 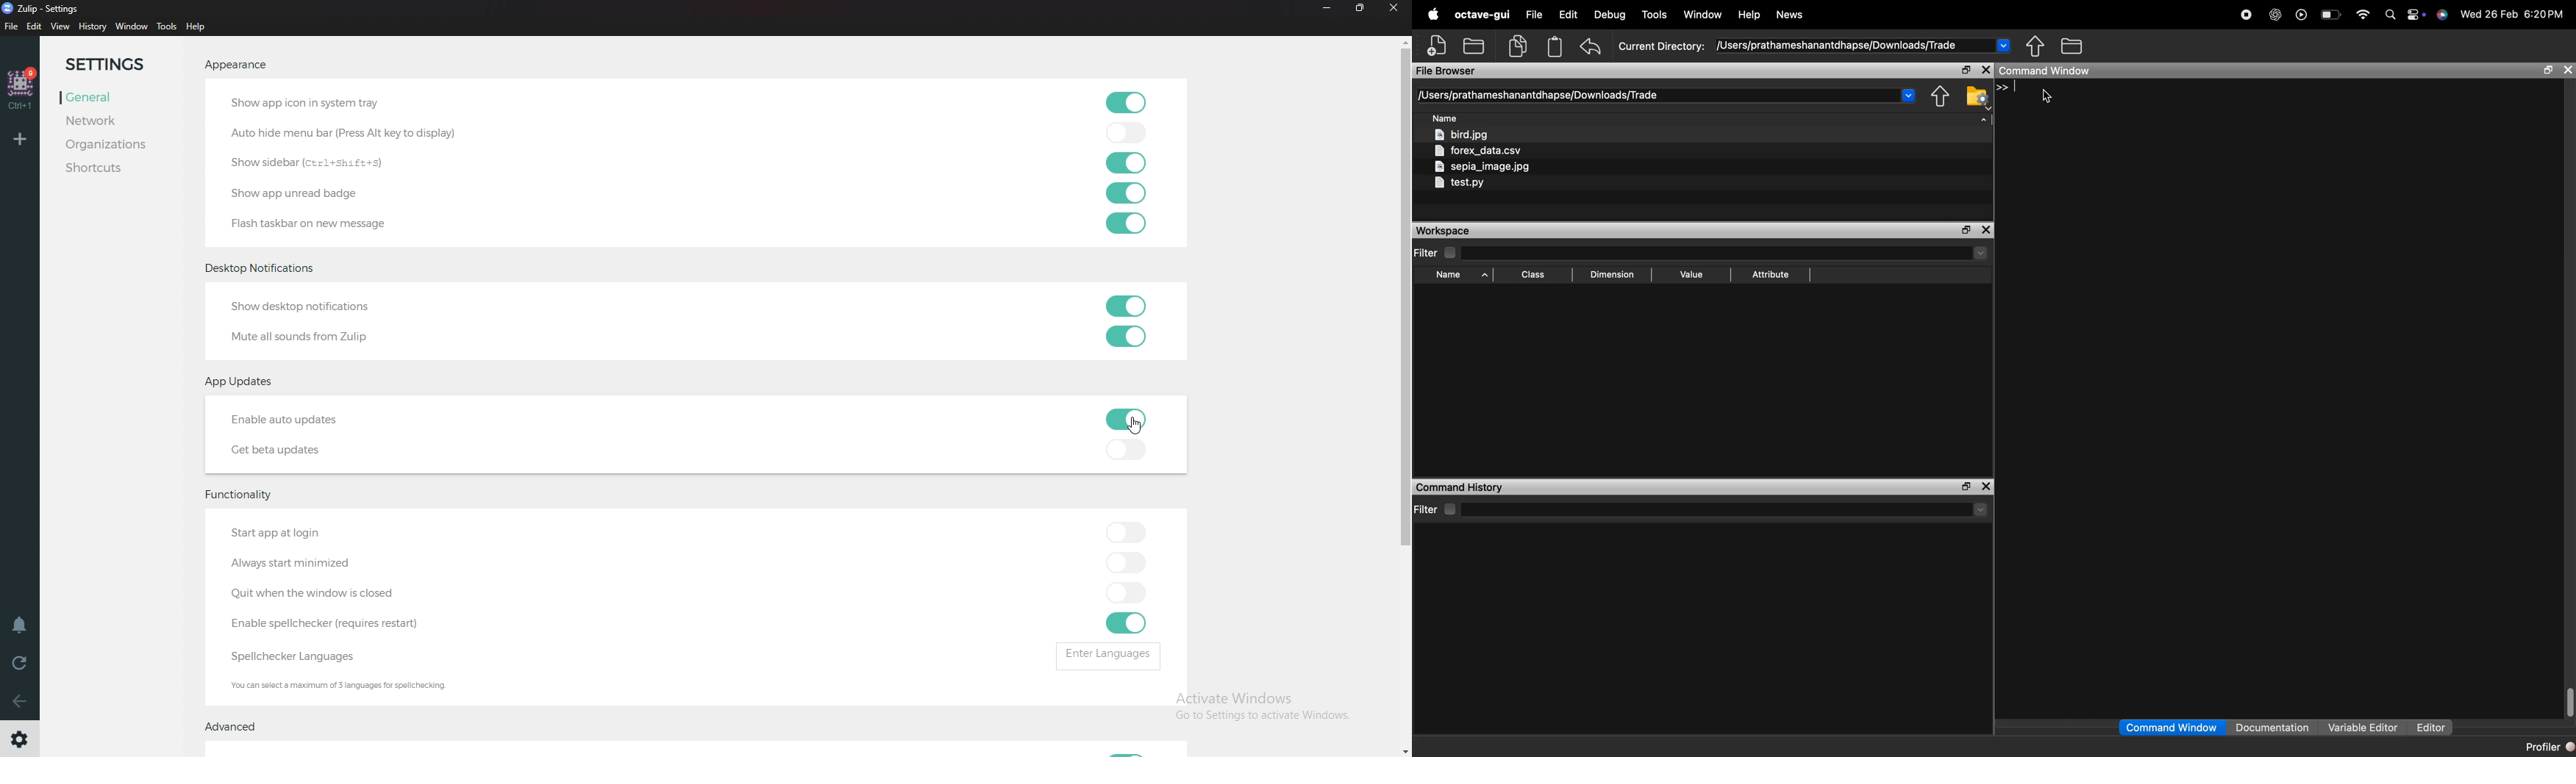 I want to click on Toggle, so click(x=1126, y=748).